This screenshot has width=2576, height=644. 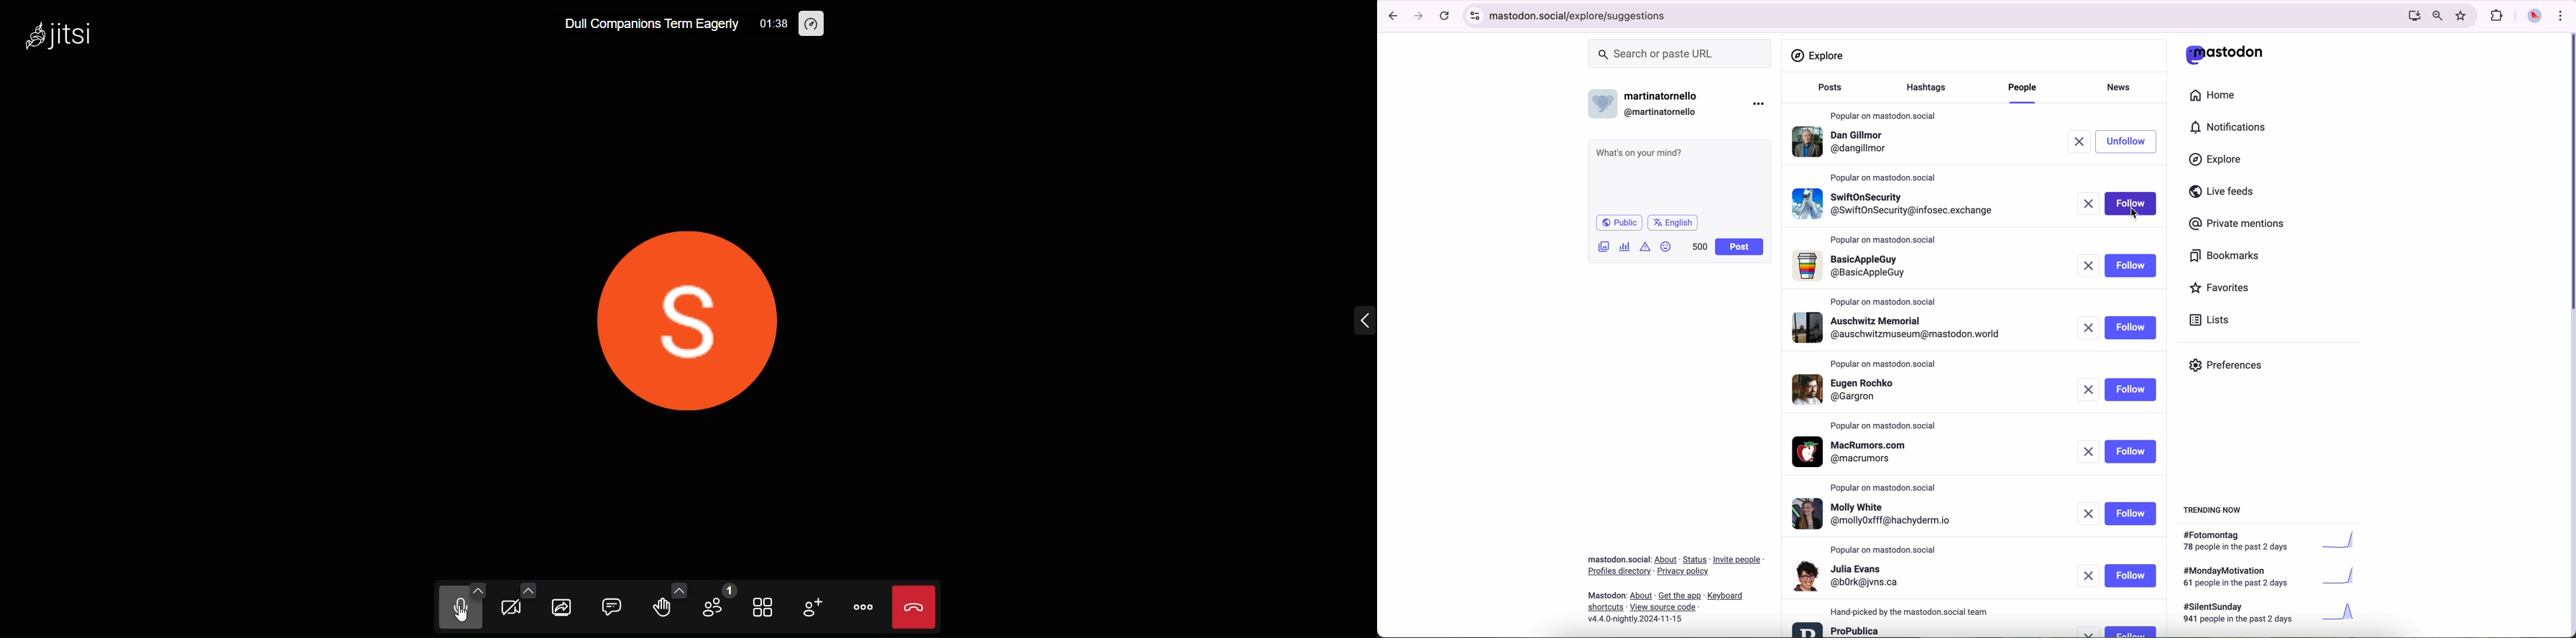 What do you see at coordinates (1849, 575) in the screenshot?
I see `profile` at bounding box center [1849, 575].